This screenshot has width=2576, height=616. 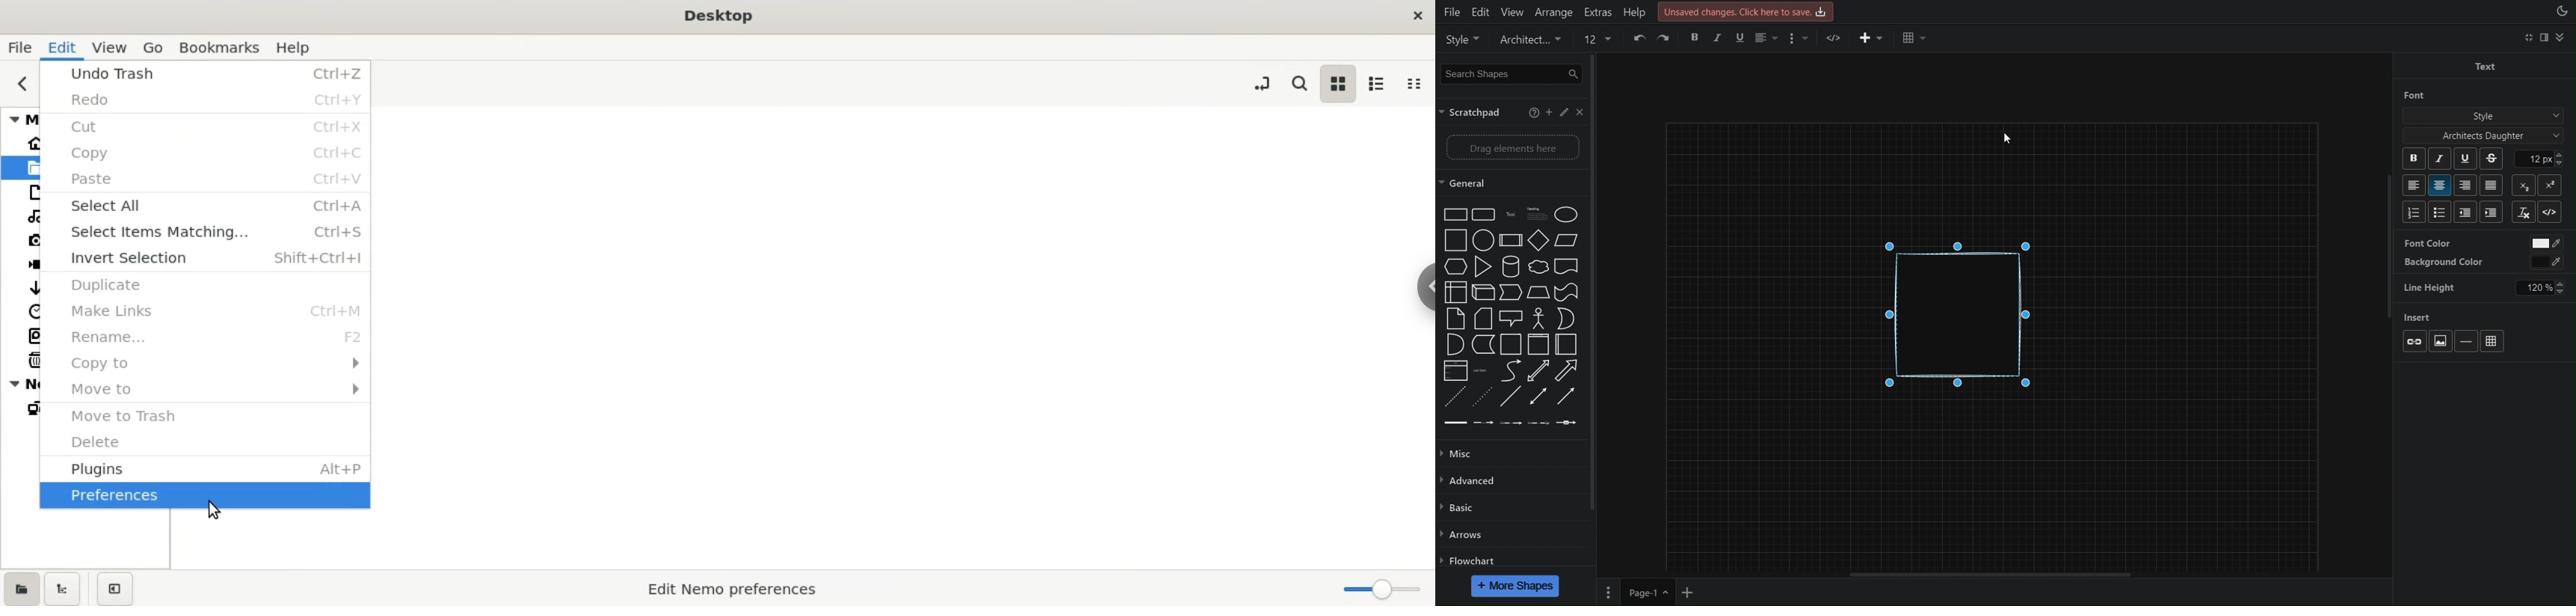 I want to click on More Shapes, so click(x=1515, y=586).